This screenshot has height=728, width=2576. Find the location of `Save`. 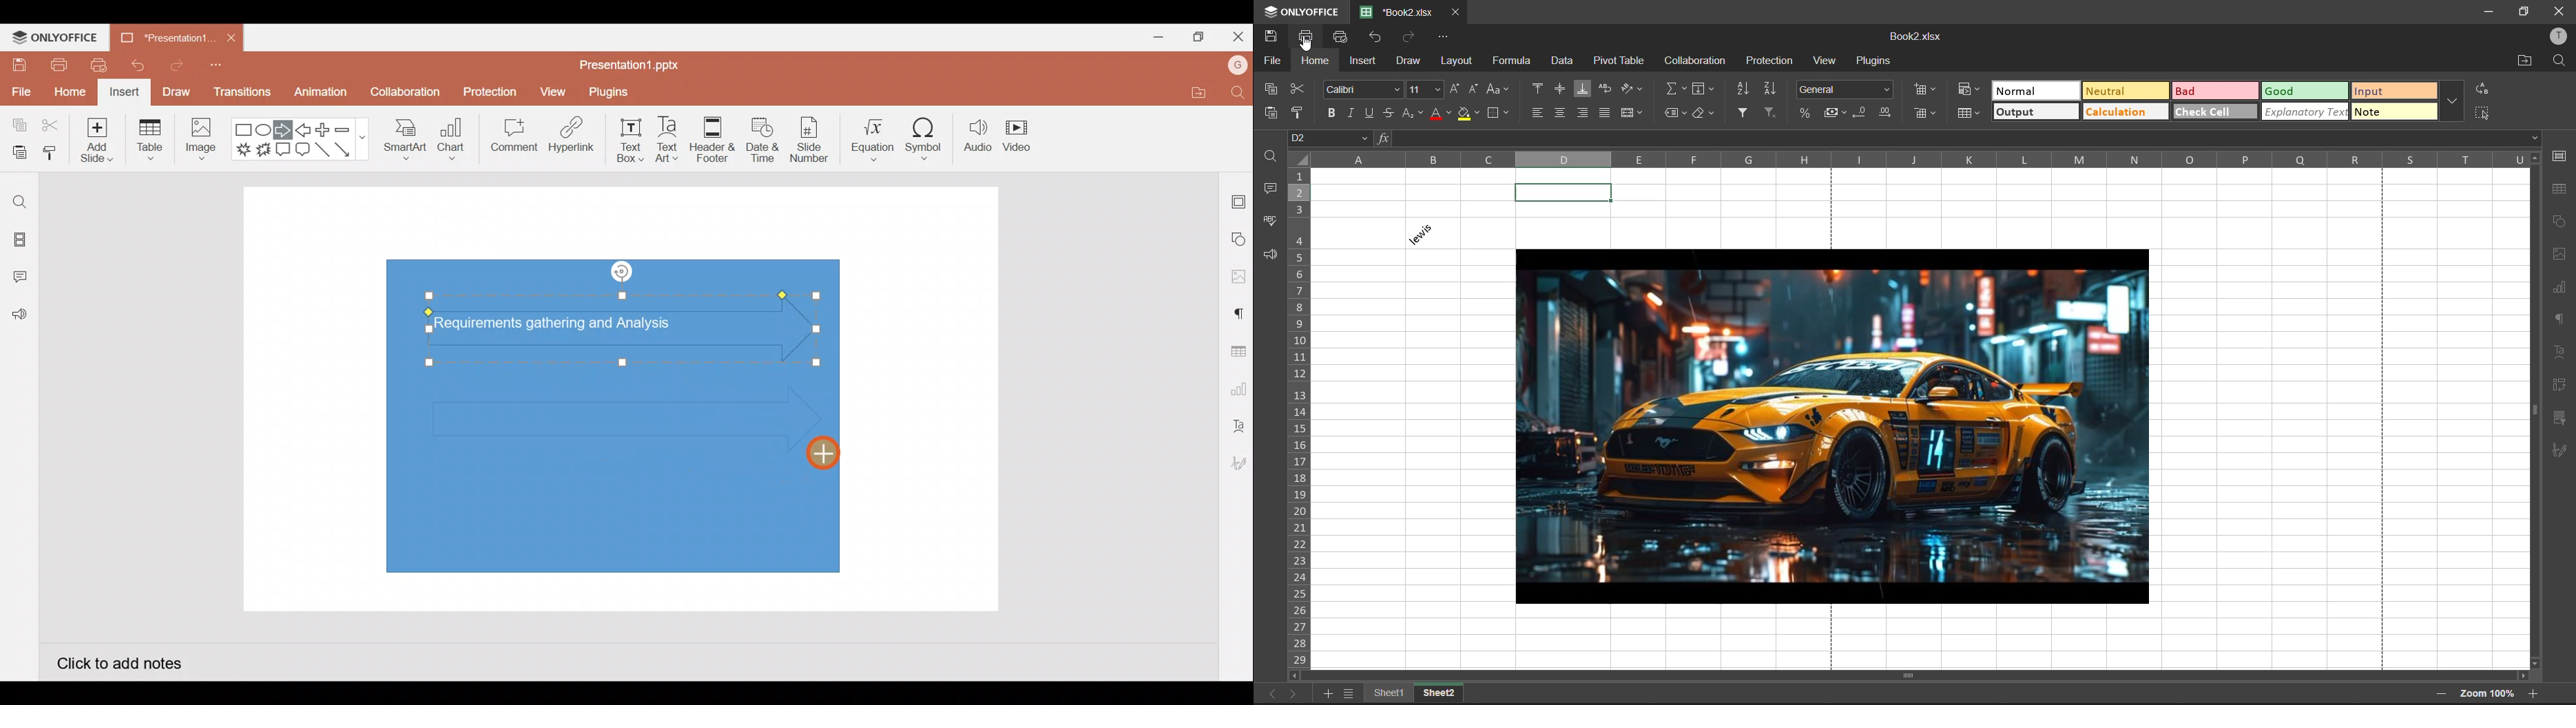

Save is located at coordinates (17, 64).